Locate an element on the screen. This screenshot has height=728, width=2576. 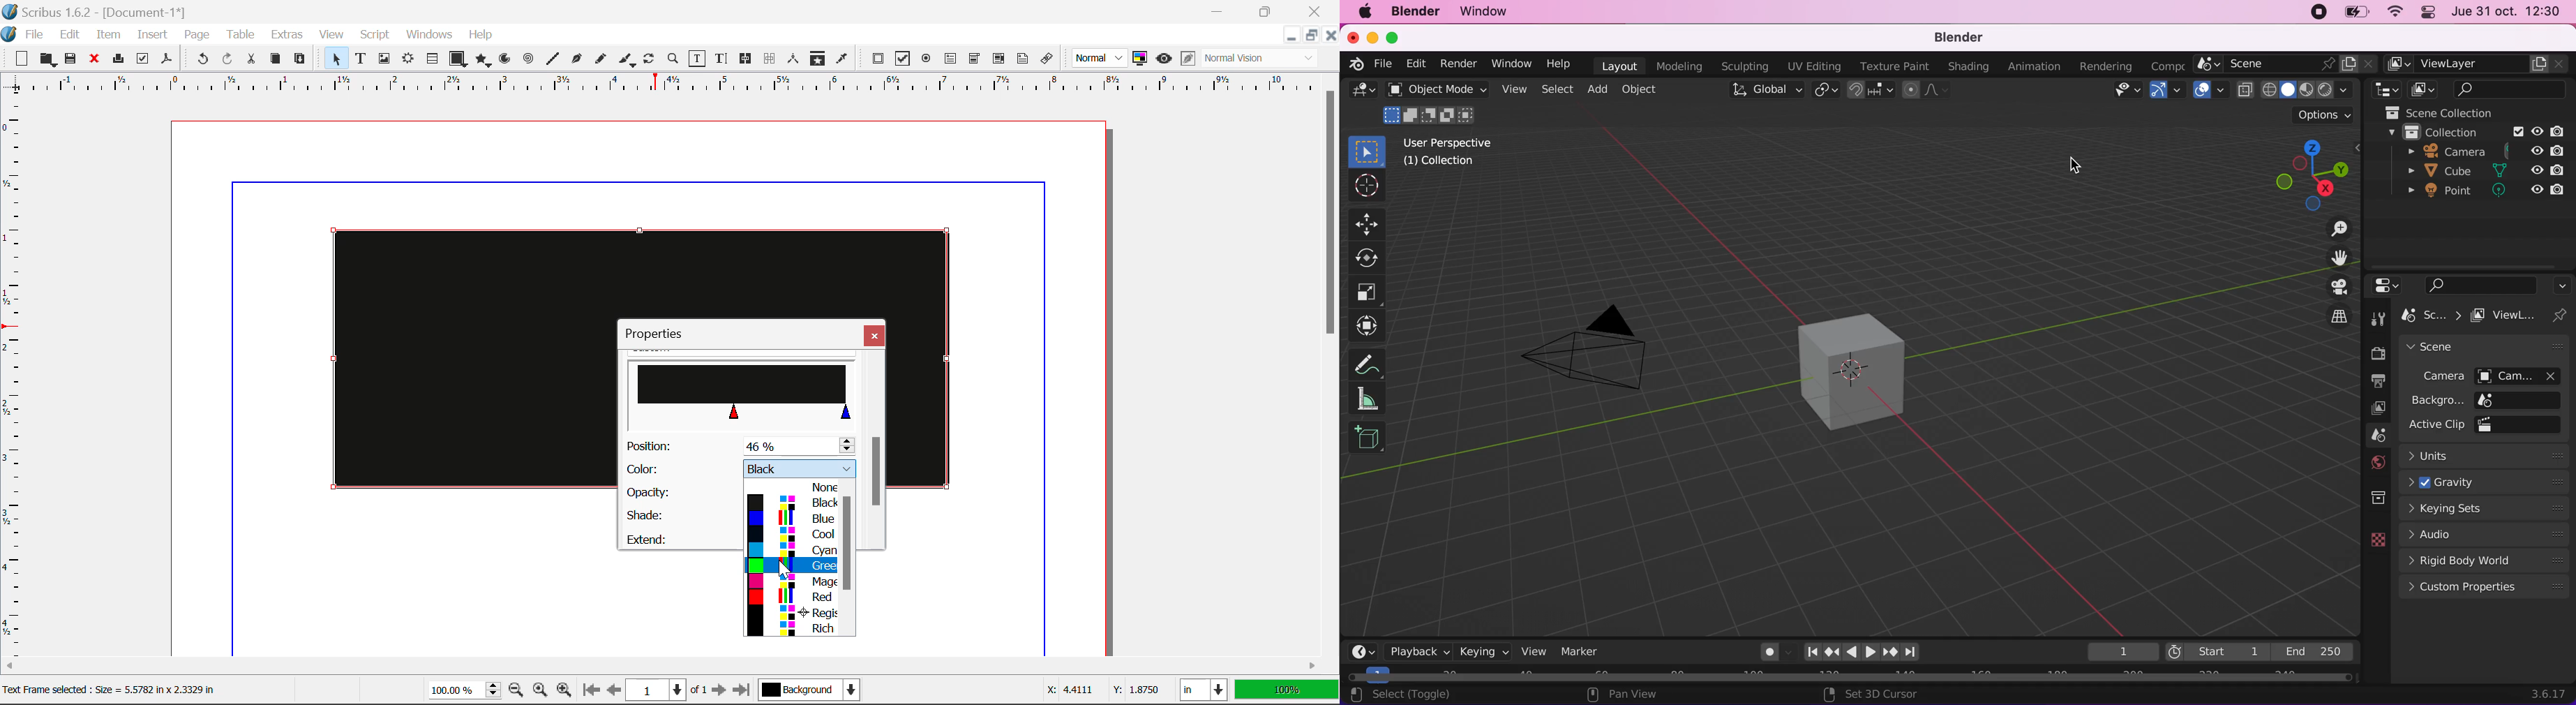
Help is located at coordinates (481, 35).